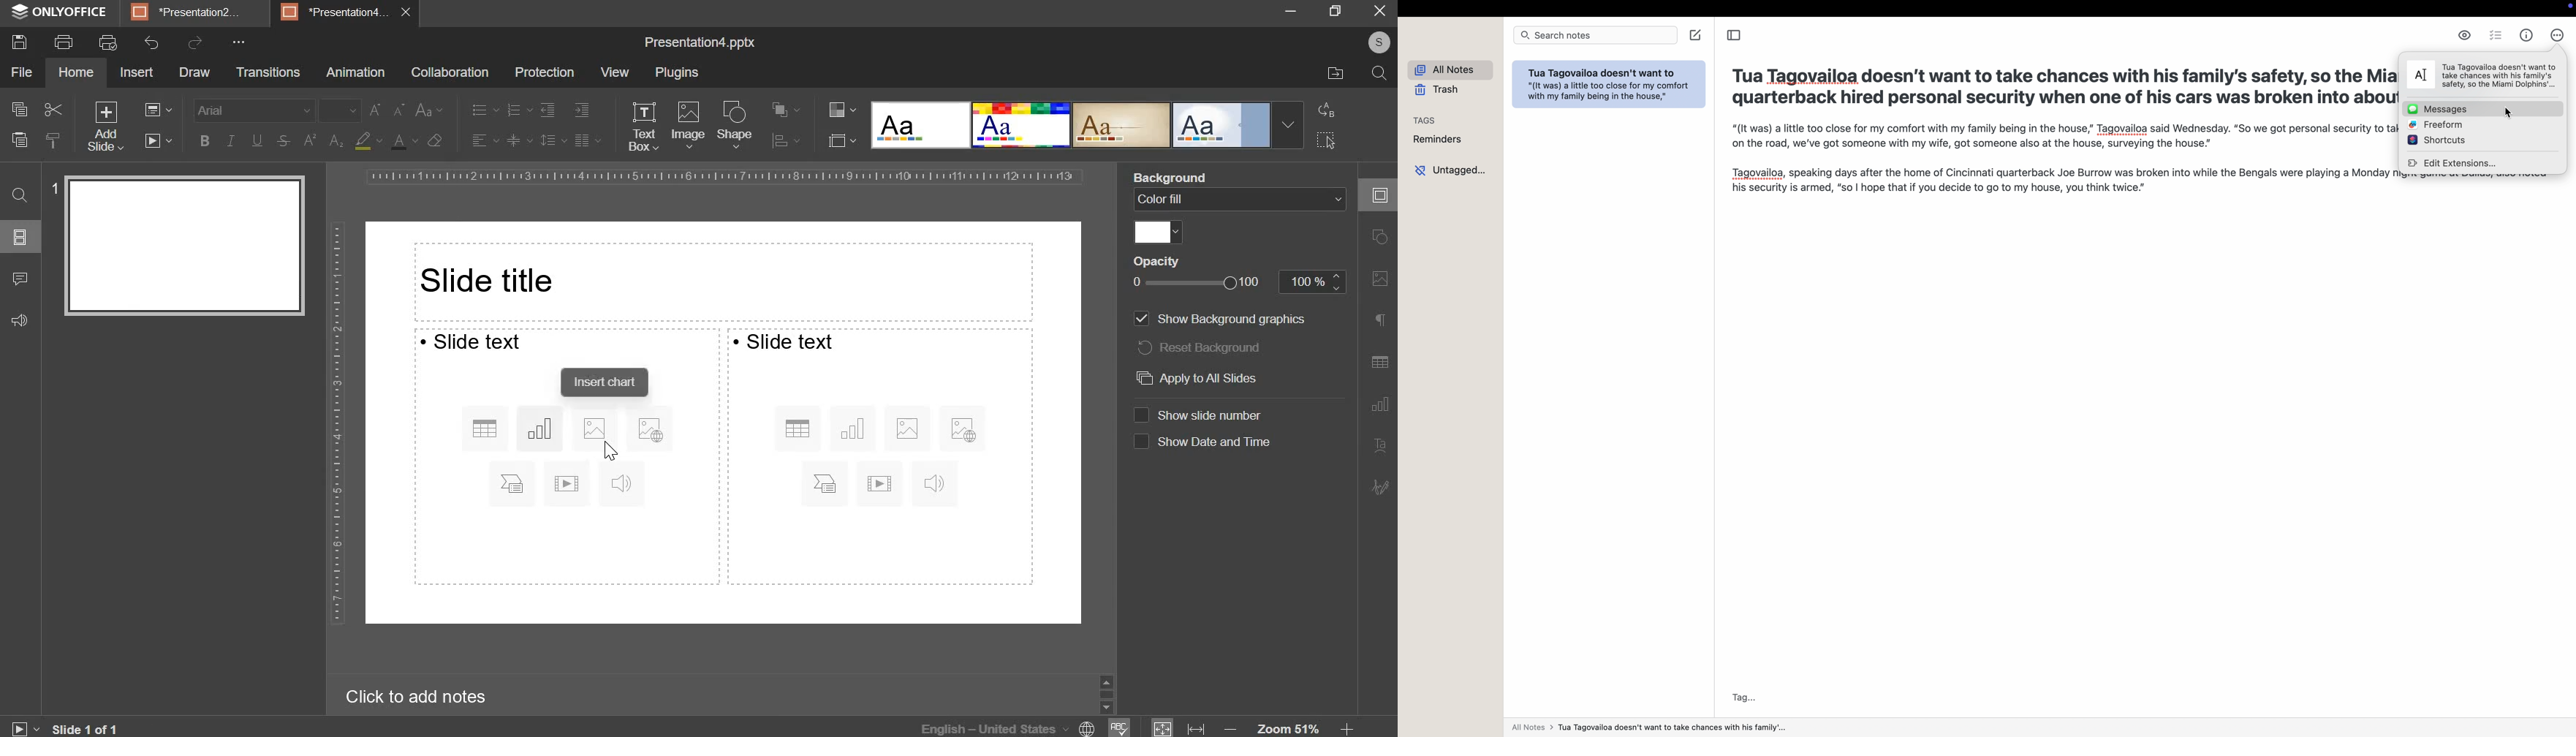  I want to click on change case, so click(429, 110).